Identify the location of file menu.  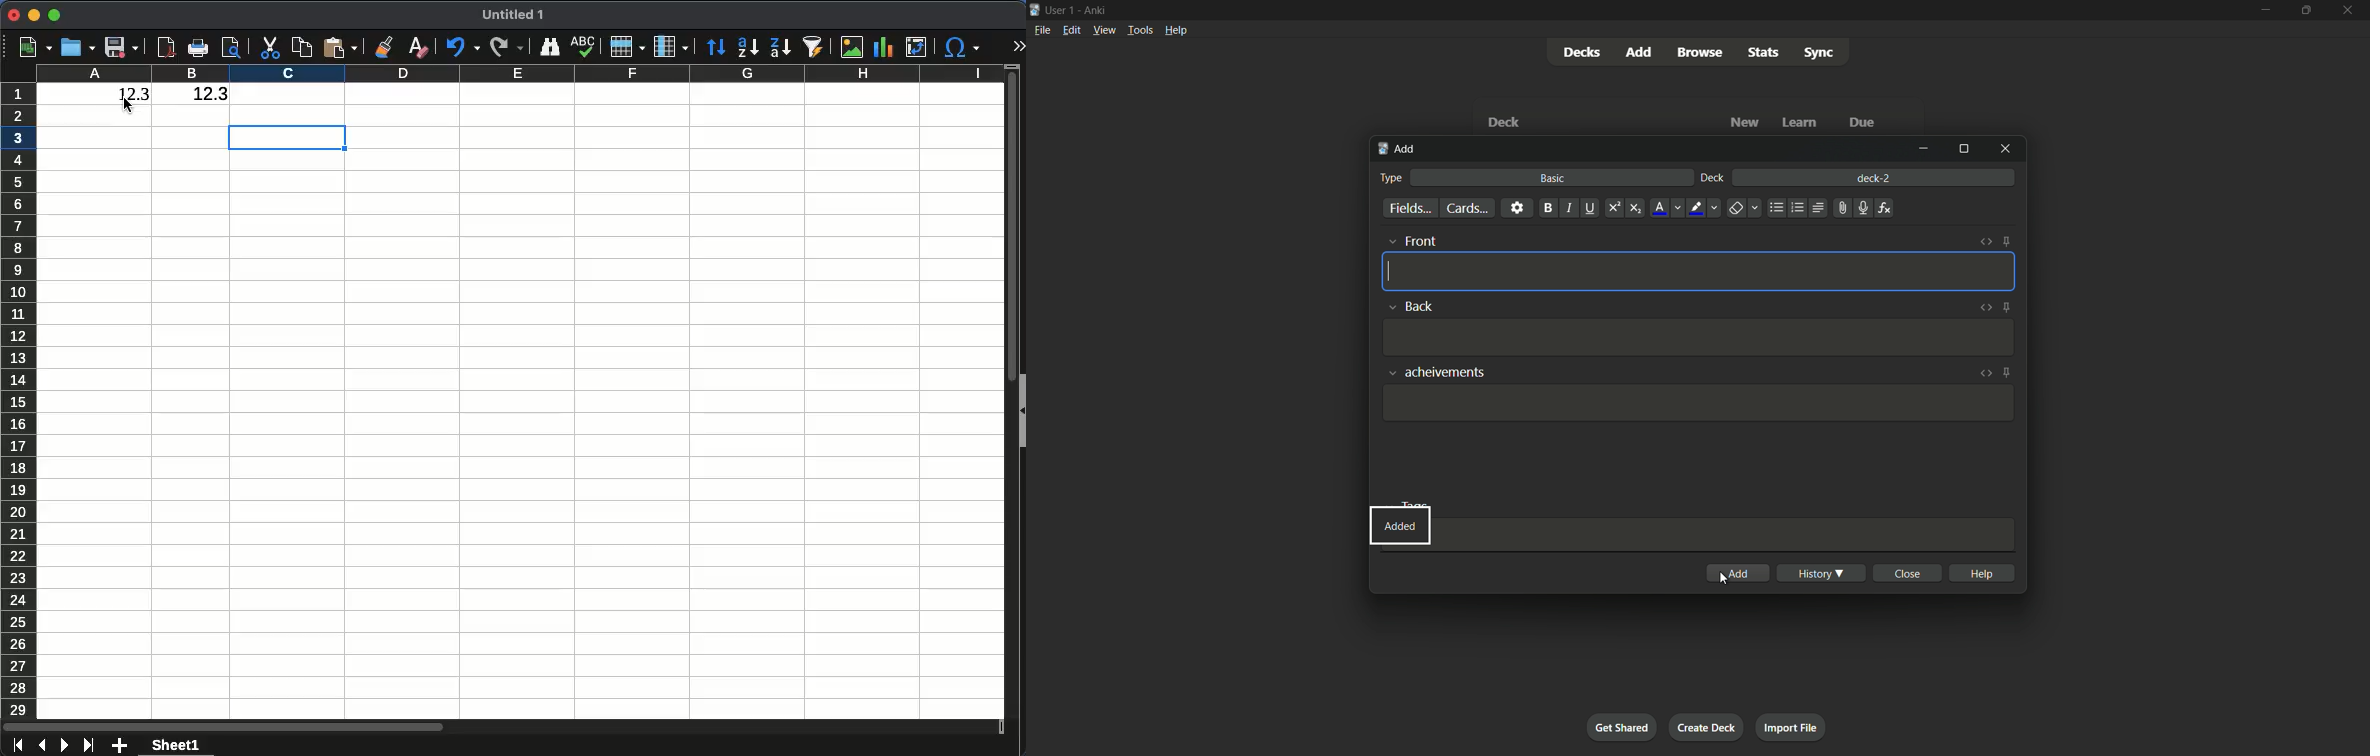
(1043, 30).